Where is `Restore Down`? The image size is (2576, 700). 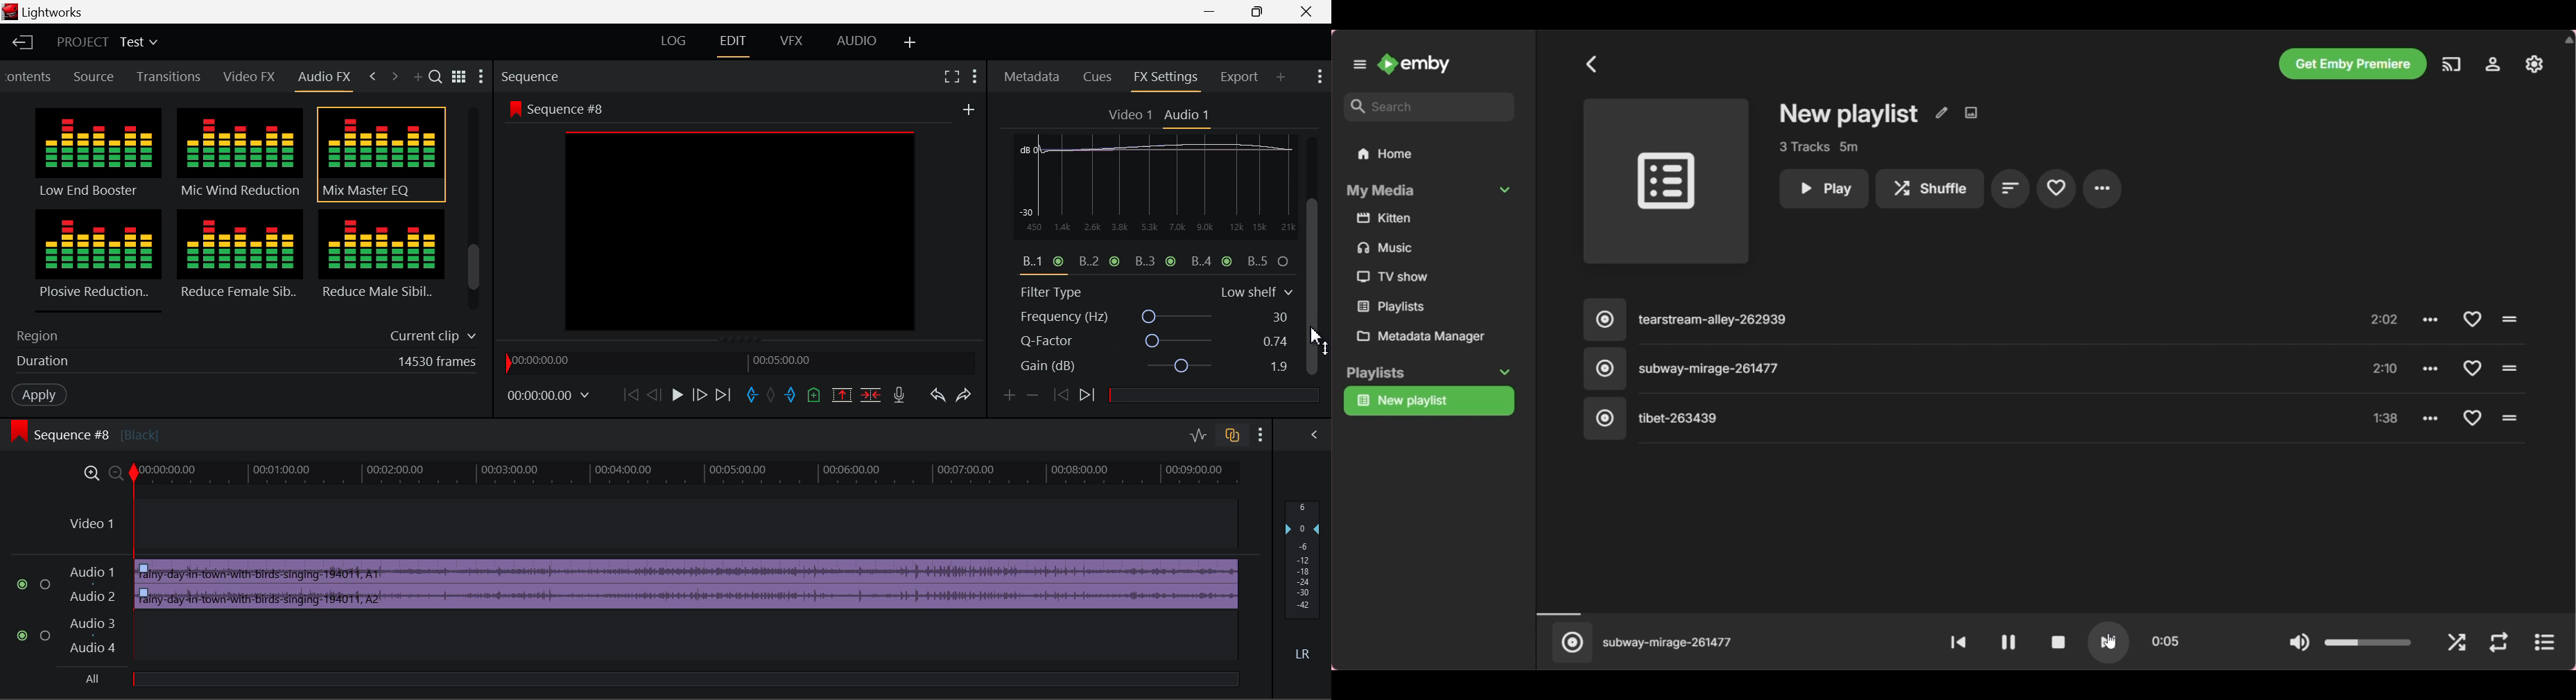
Restore Down is located at coordinates (1216, 12).